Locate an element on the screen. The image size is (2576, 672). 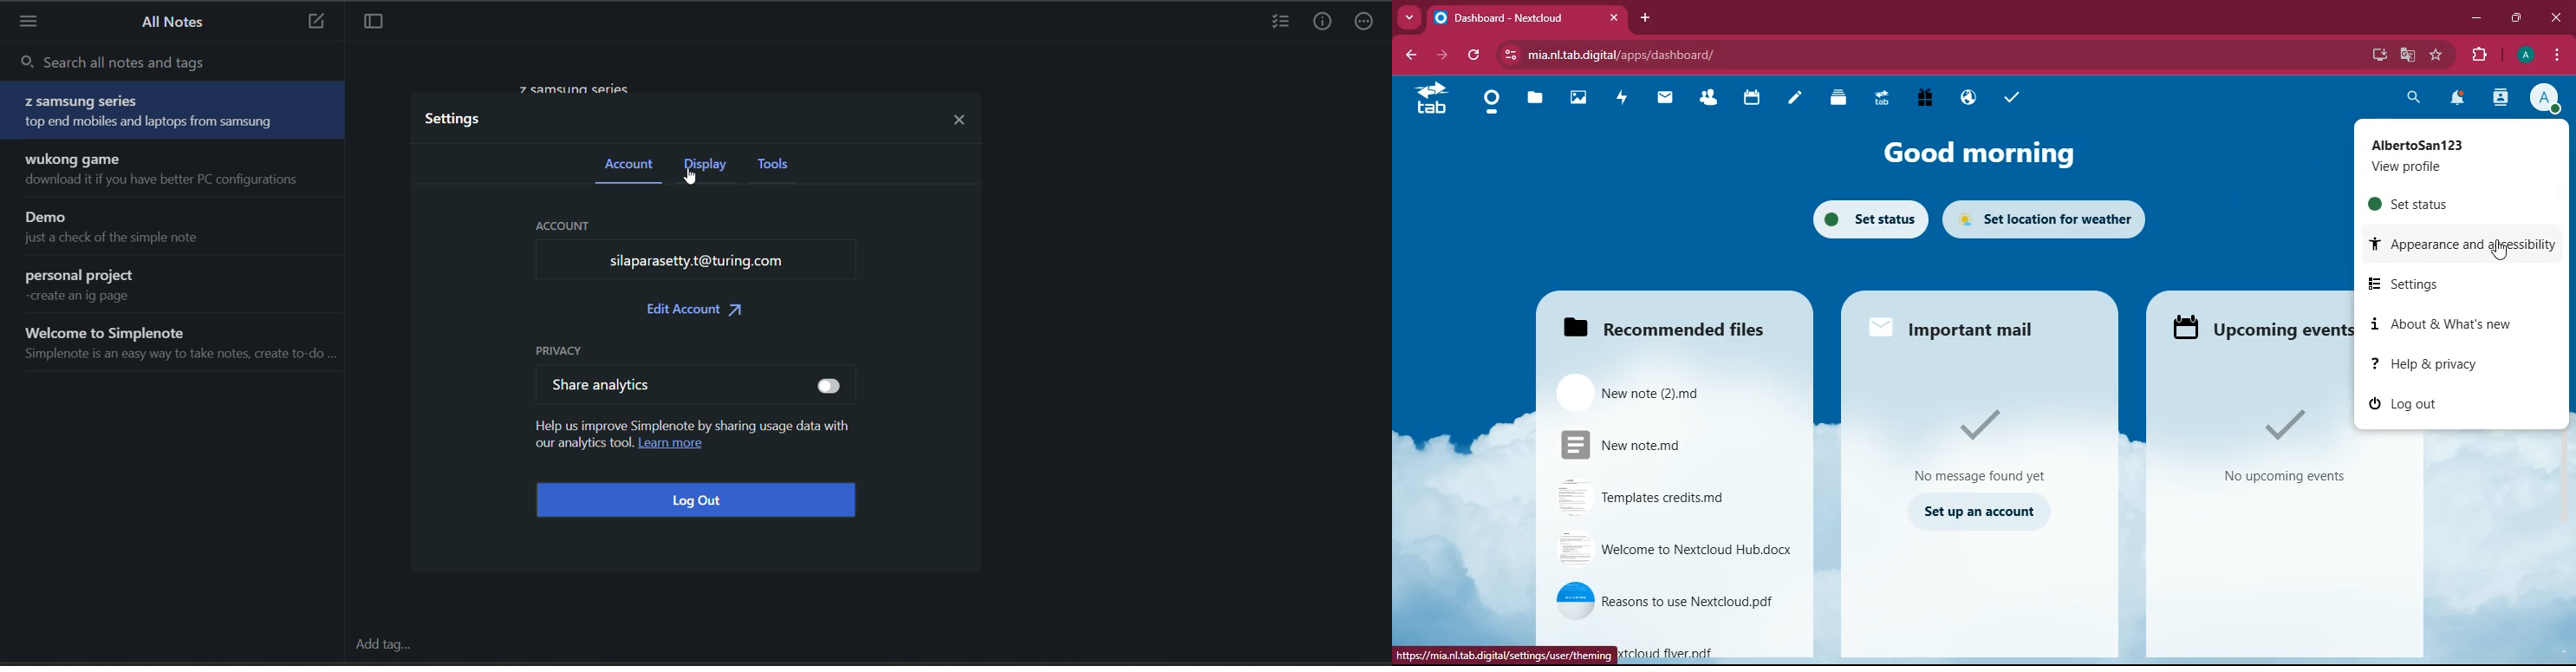
add tab is located at coordinates (1645, 18).